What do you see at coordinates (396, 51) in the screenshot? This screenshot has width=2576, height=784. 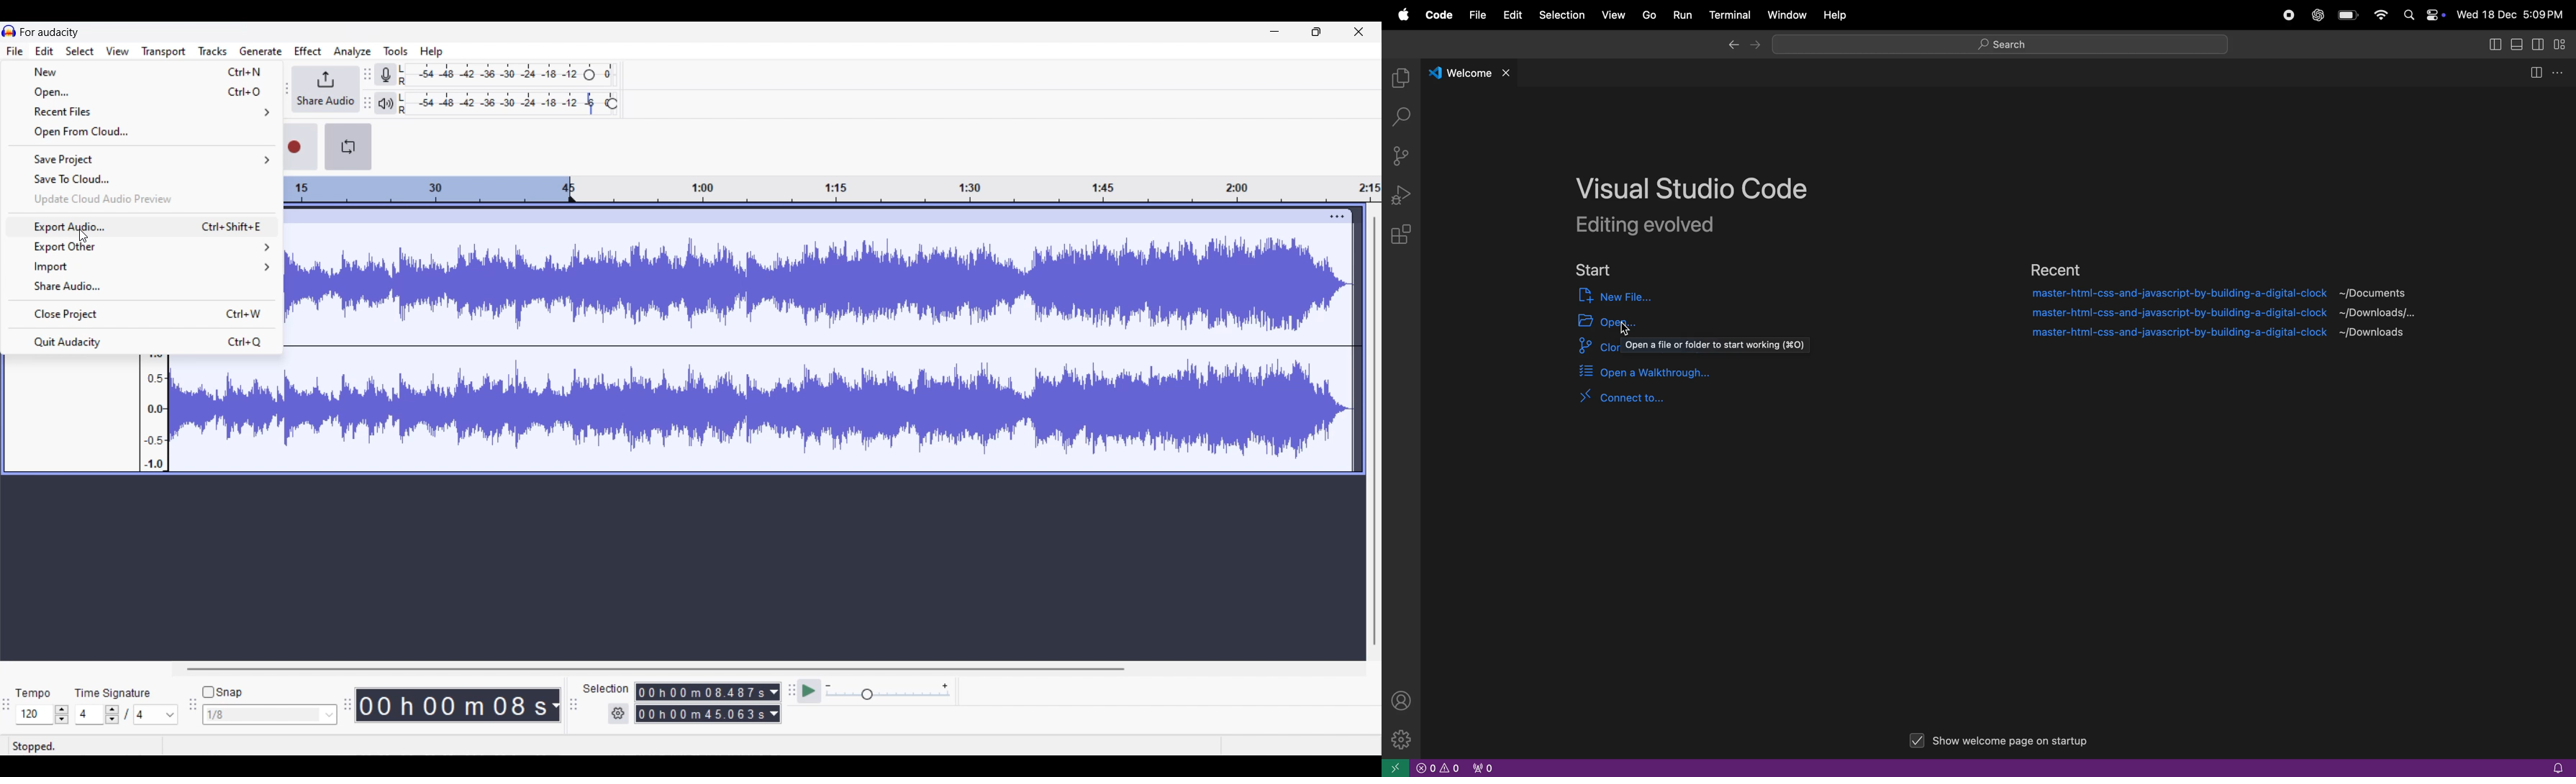 I see `Tools menu` at bounding box center [396, 51].